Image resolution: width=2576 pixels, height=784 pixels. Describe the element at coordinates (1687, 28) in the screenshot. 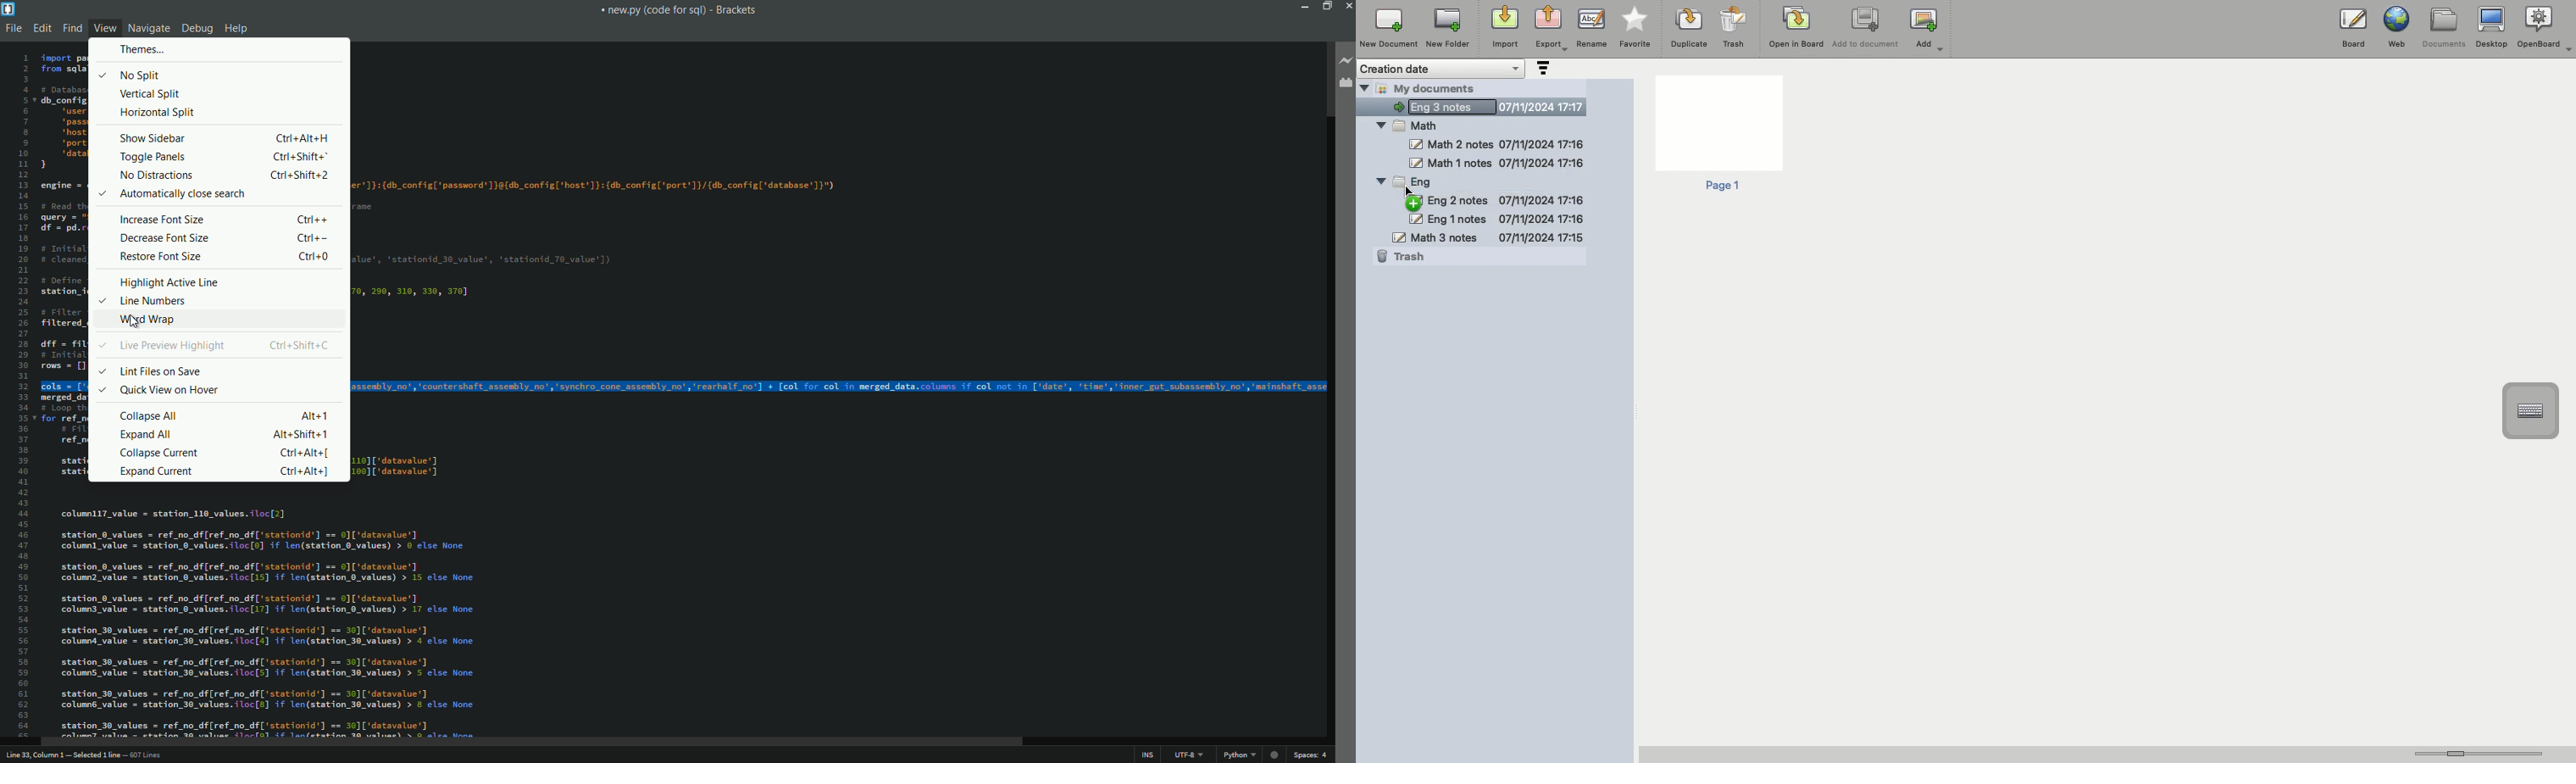

I see `Duplicate` at that location.